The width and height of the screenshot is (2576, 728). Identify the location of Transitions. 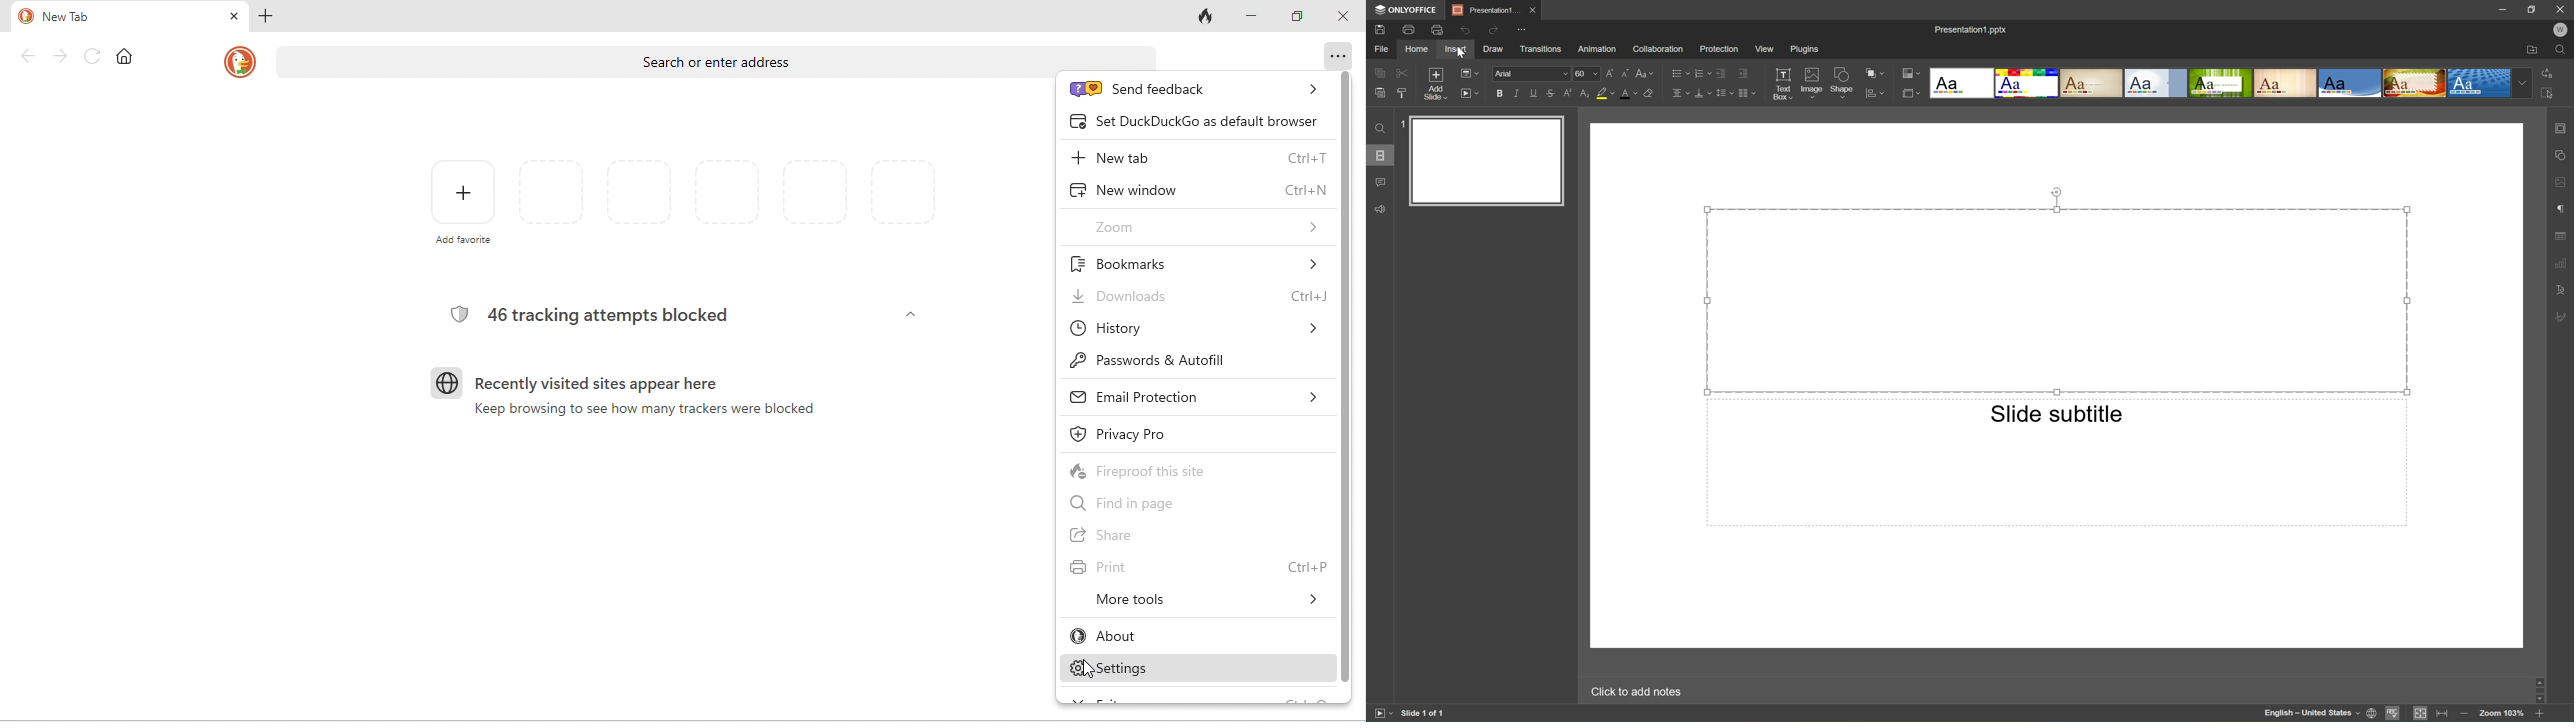
(1541, 50).